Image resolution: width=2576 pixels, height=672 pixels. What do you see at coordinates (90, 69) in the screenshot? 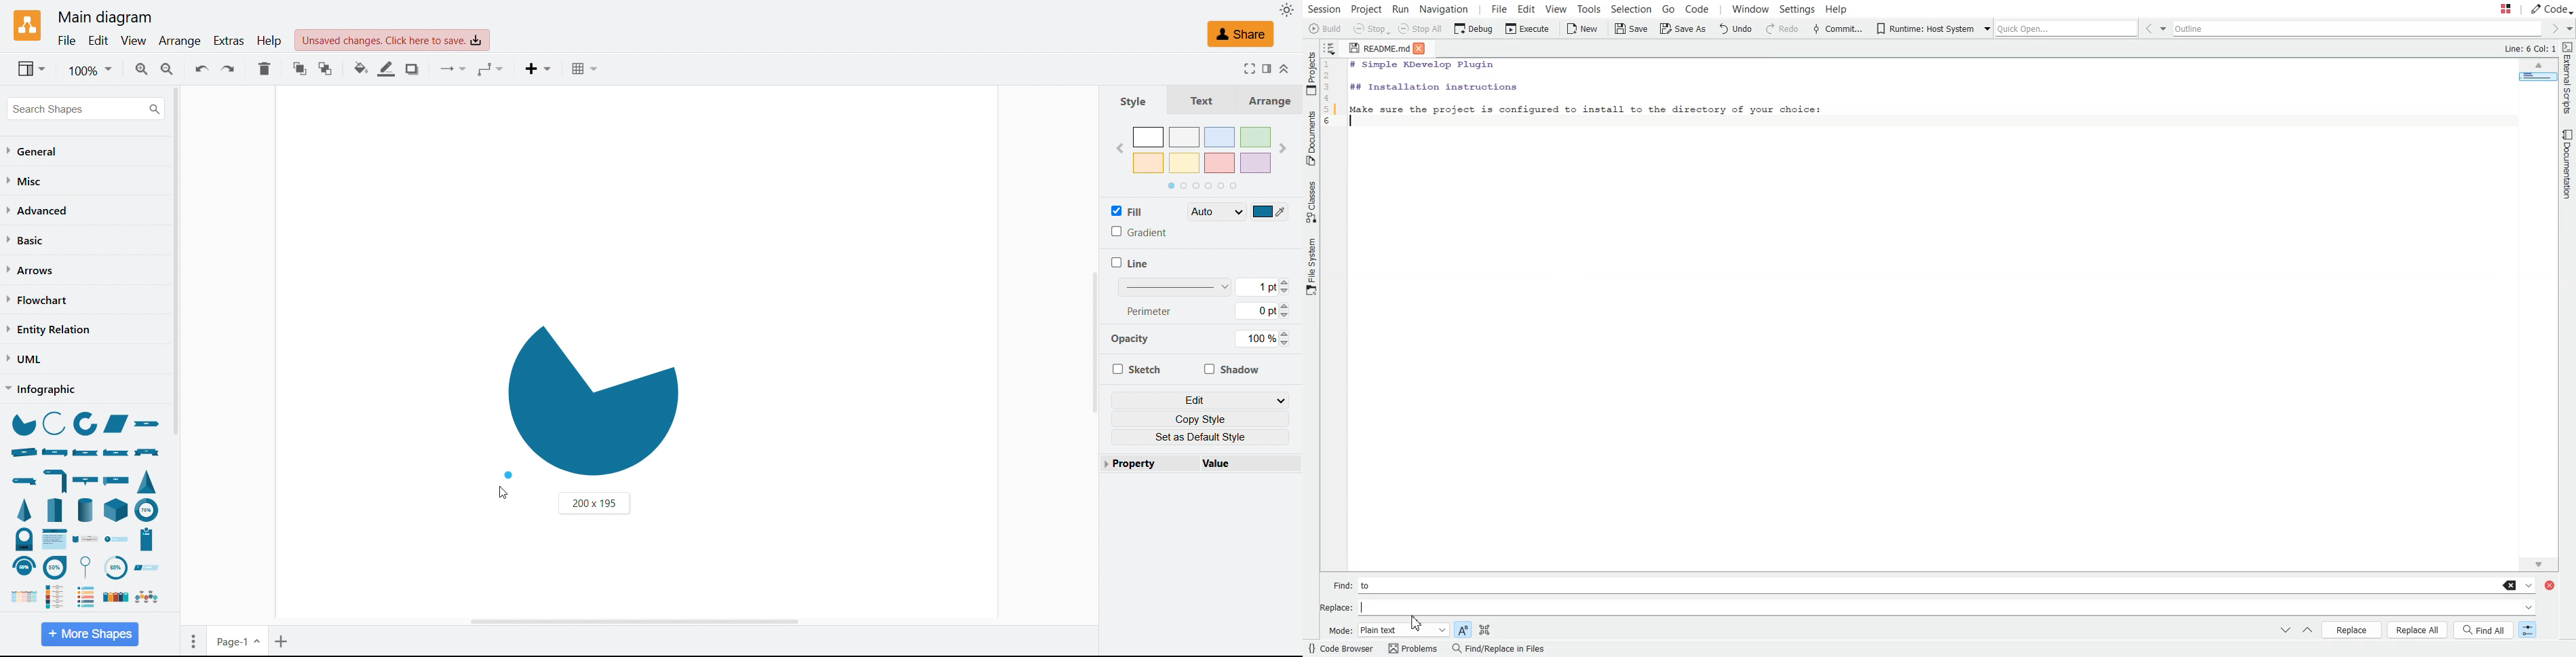
I see `Zoom level ` at bounding box center [90, 69].